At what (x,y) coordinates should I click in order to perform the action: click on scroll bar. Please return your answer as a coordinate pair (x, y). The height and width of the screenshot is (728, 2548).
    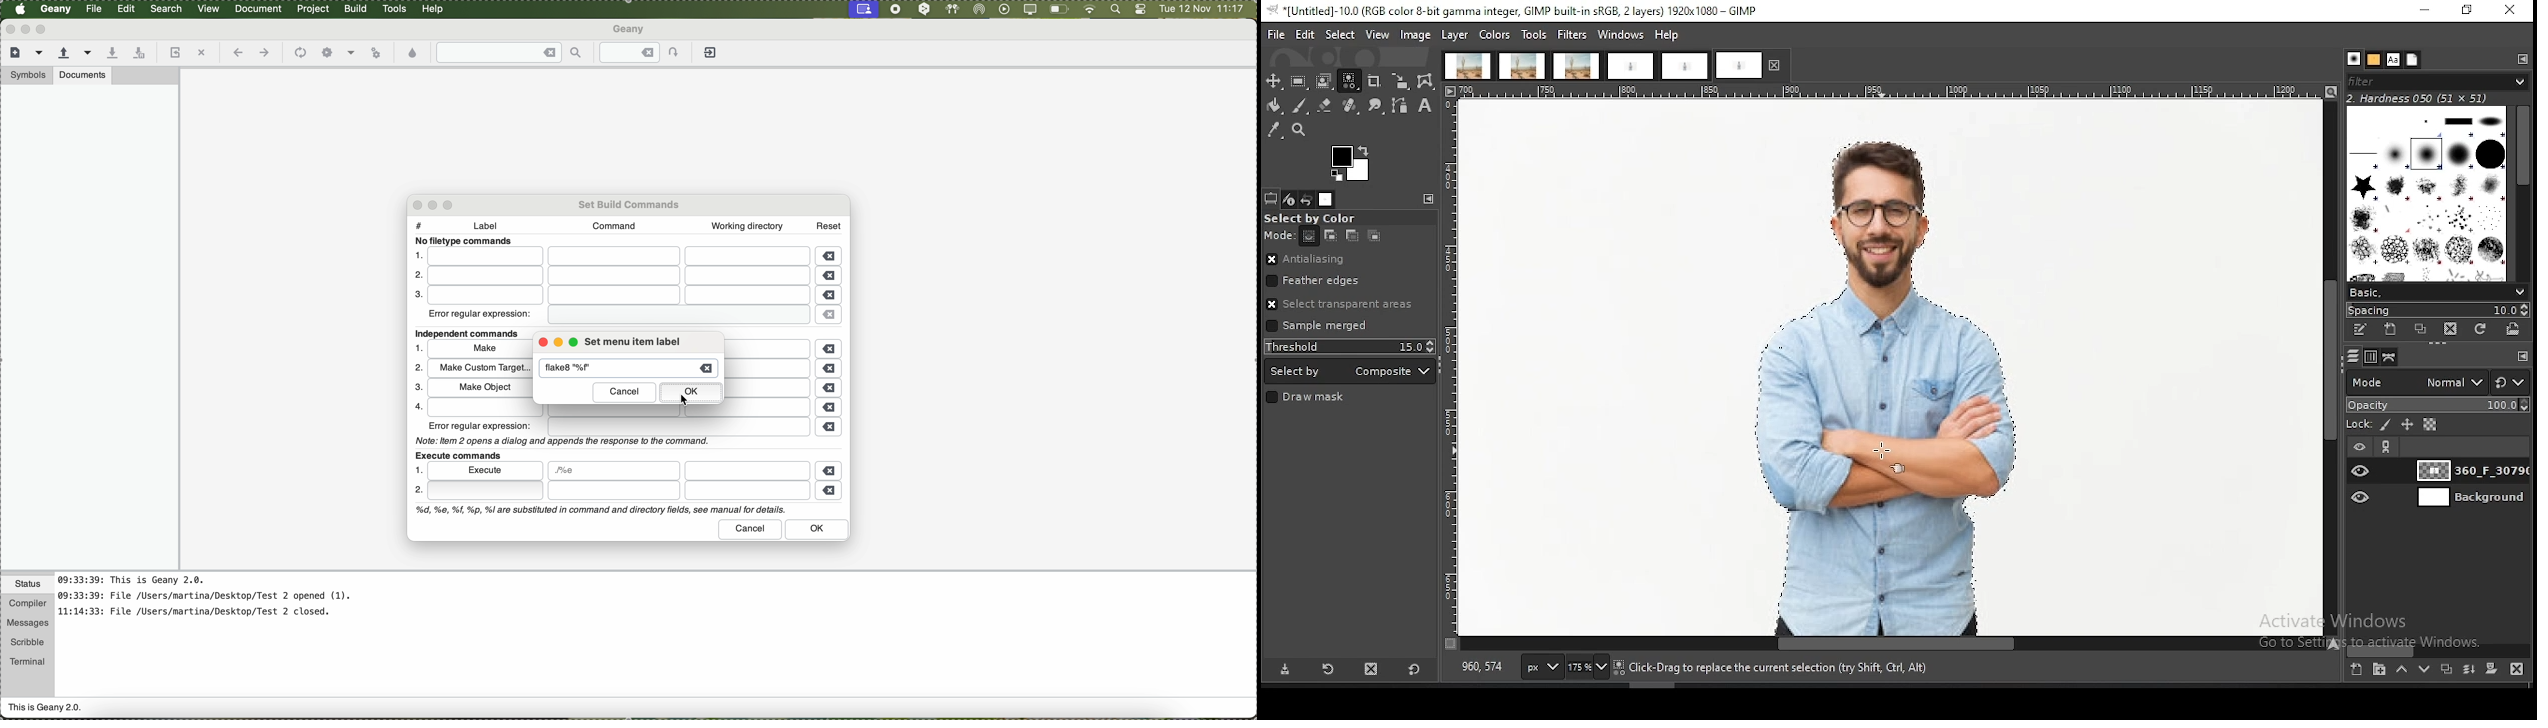
    Looking at the image, I should click on (2521, 194).